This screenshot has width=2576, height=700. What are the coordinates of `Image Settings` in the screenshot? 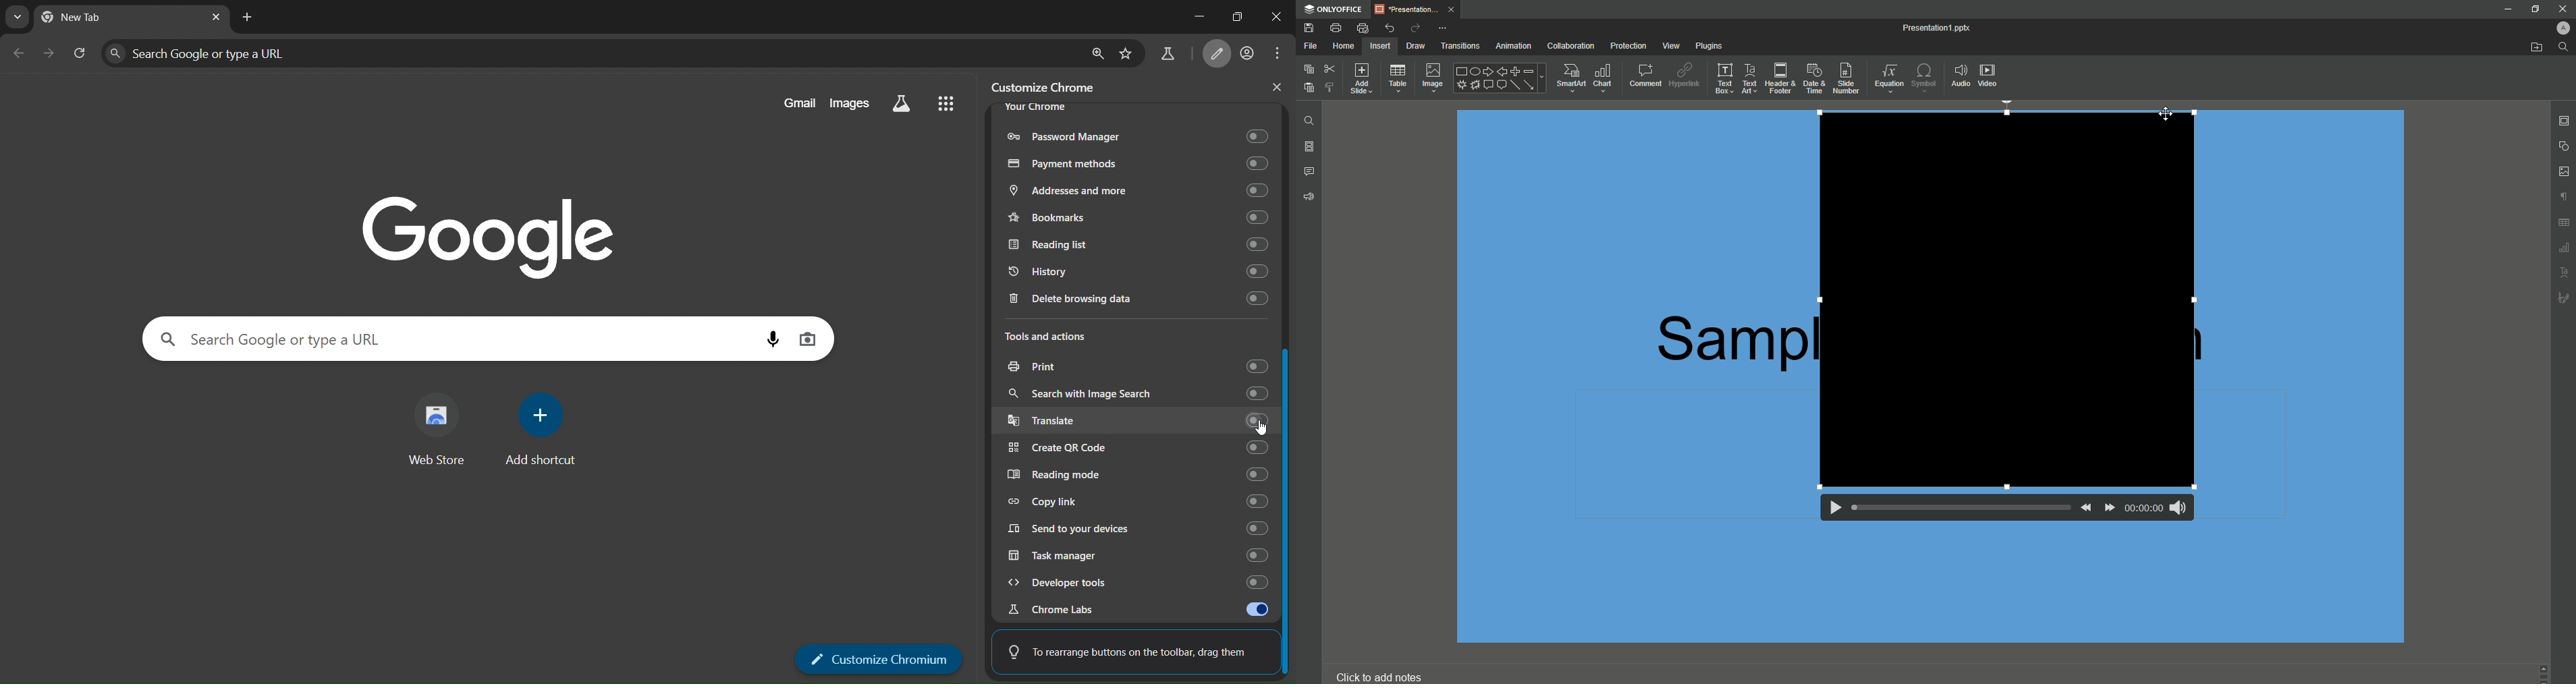 It's located at (2564, 172).